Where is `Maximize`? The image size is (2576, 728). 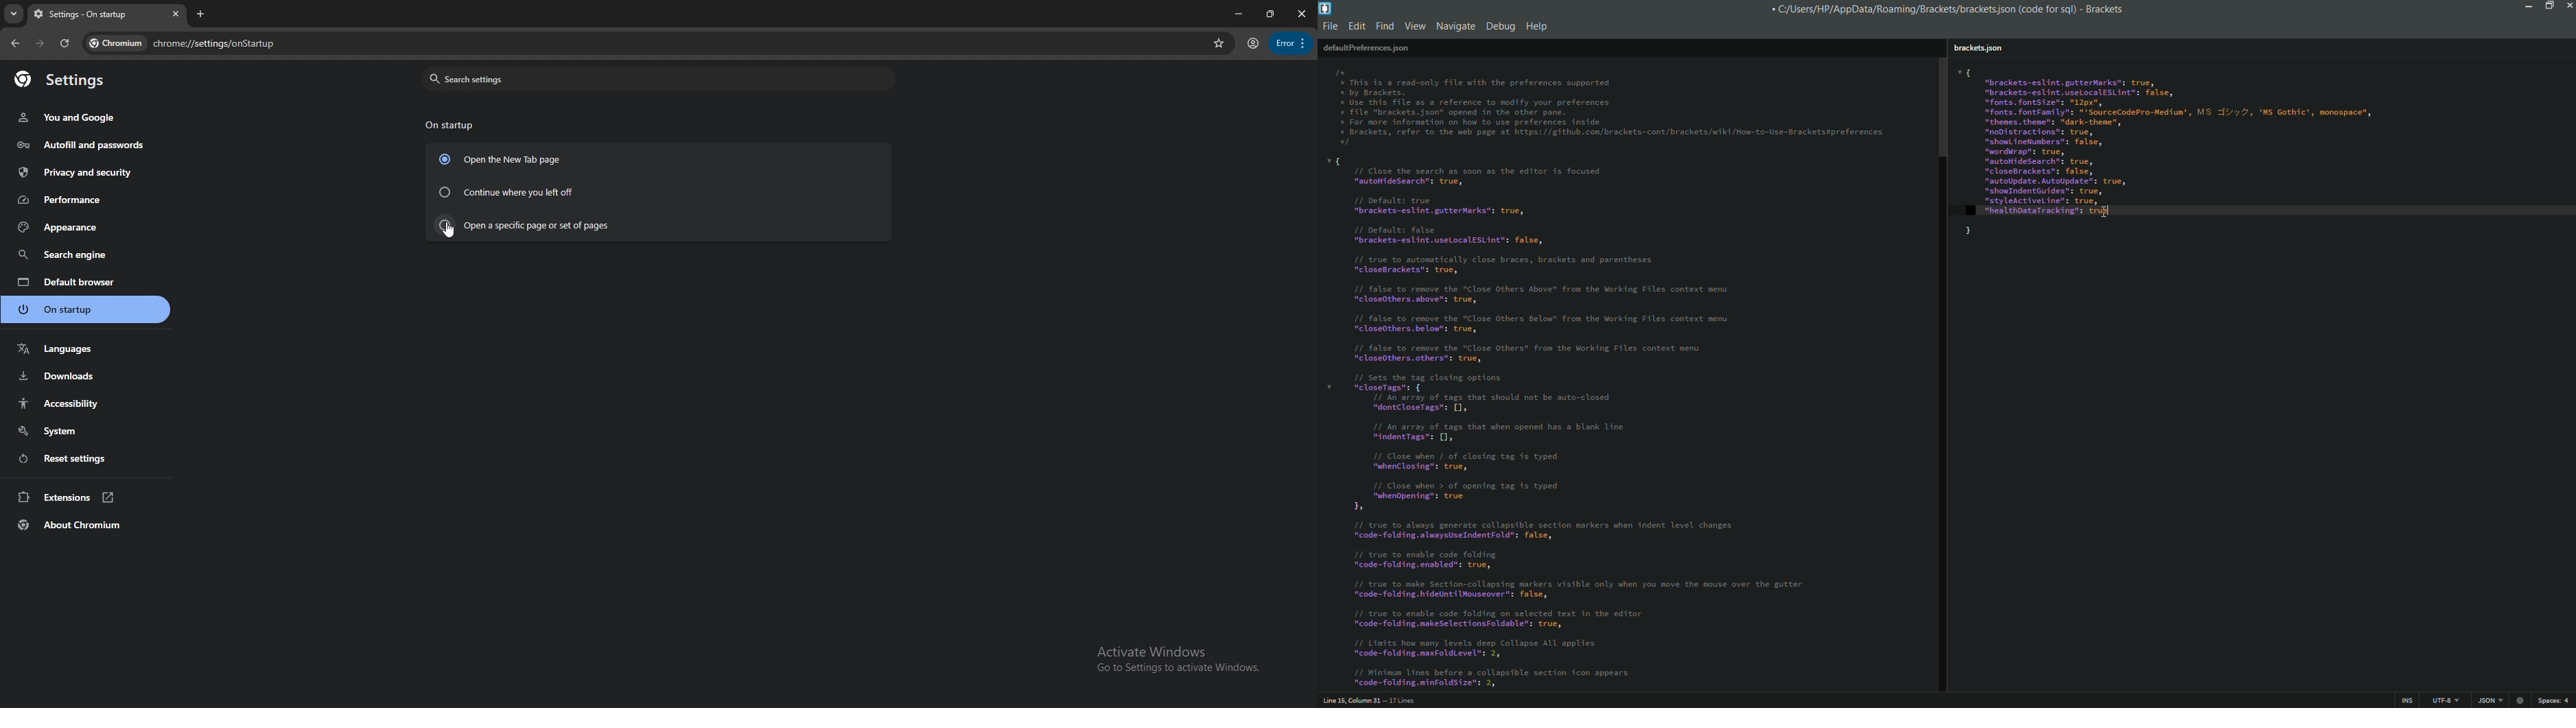 Maximize is located at coordinates (2548, 5).